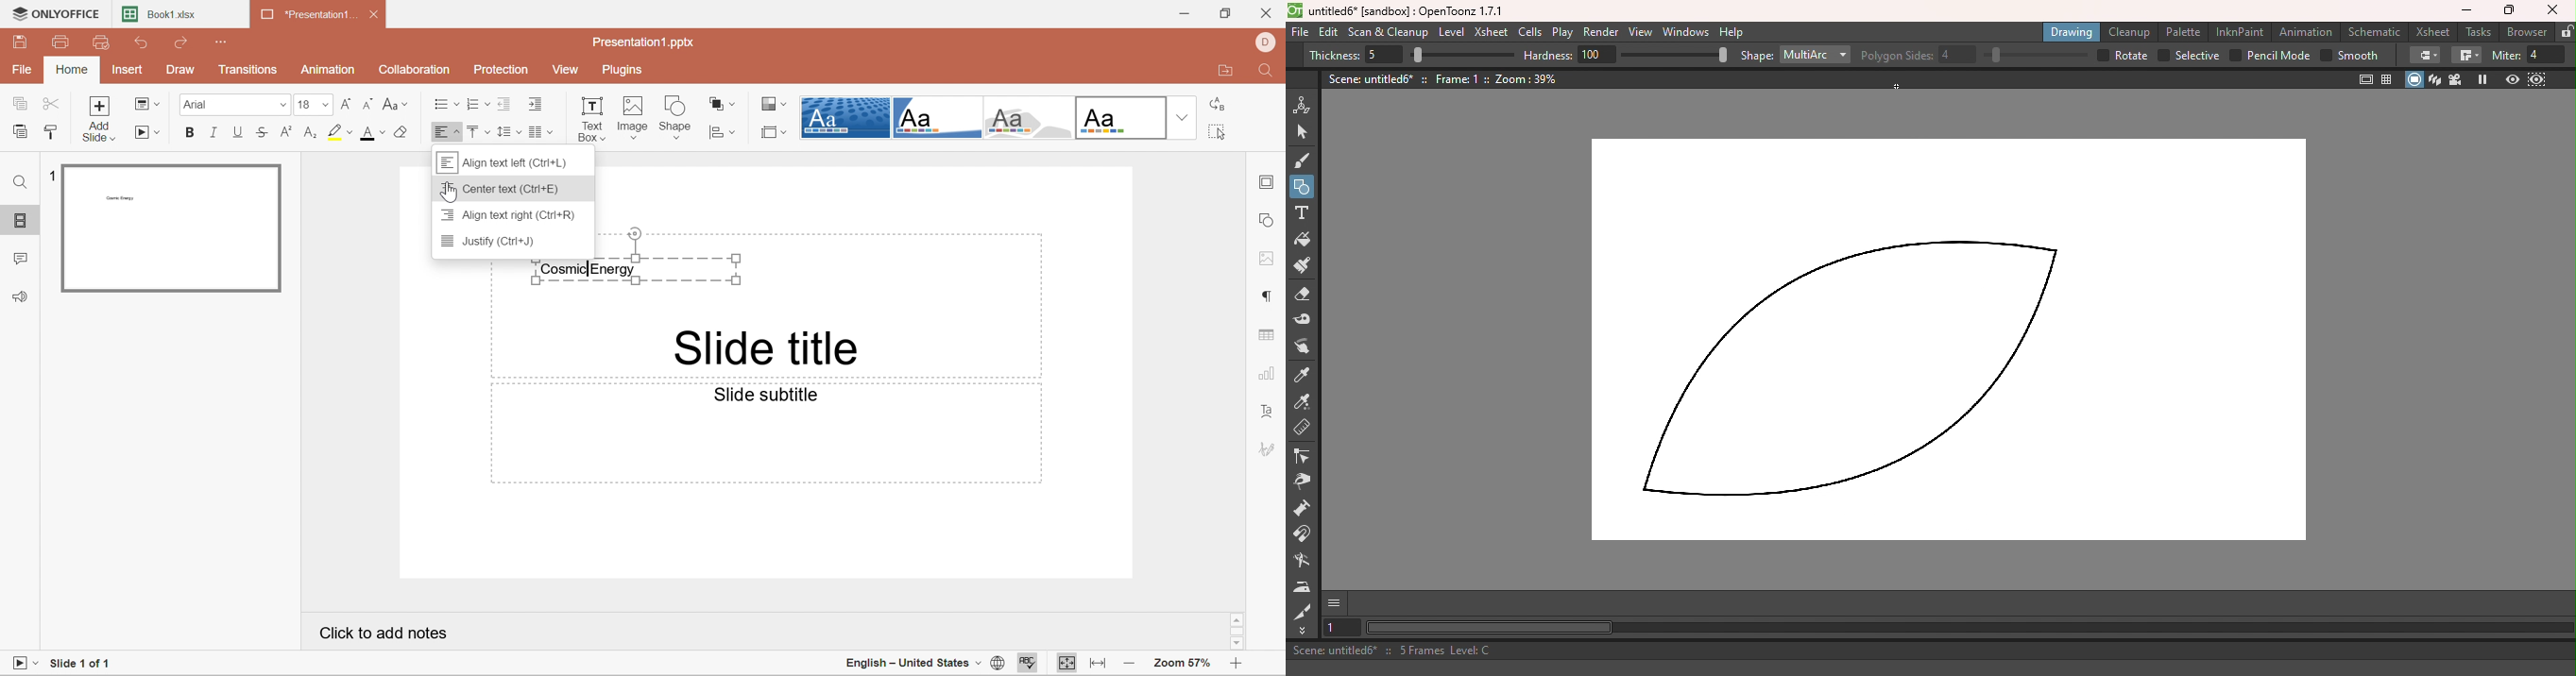  I want to click on Change color theme, so click(774, 106).